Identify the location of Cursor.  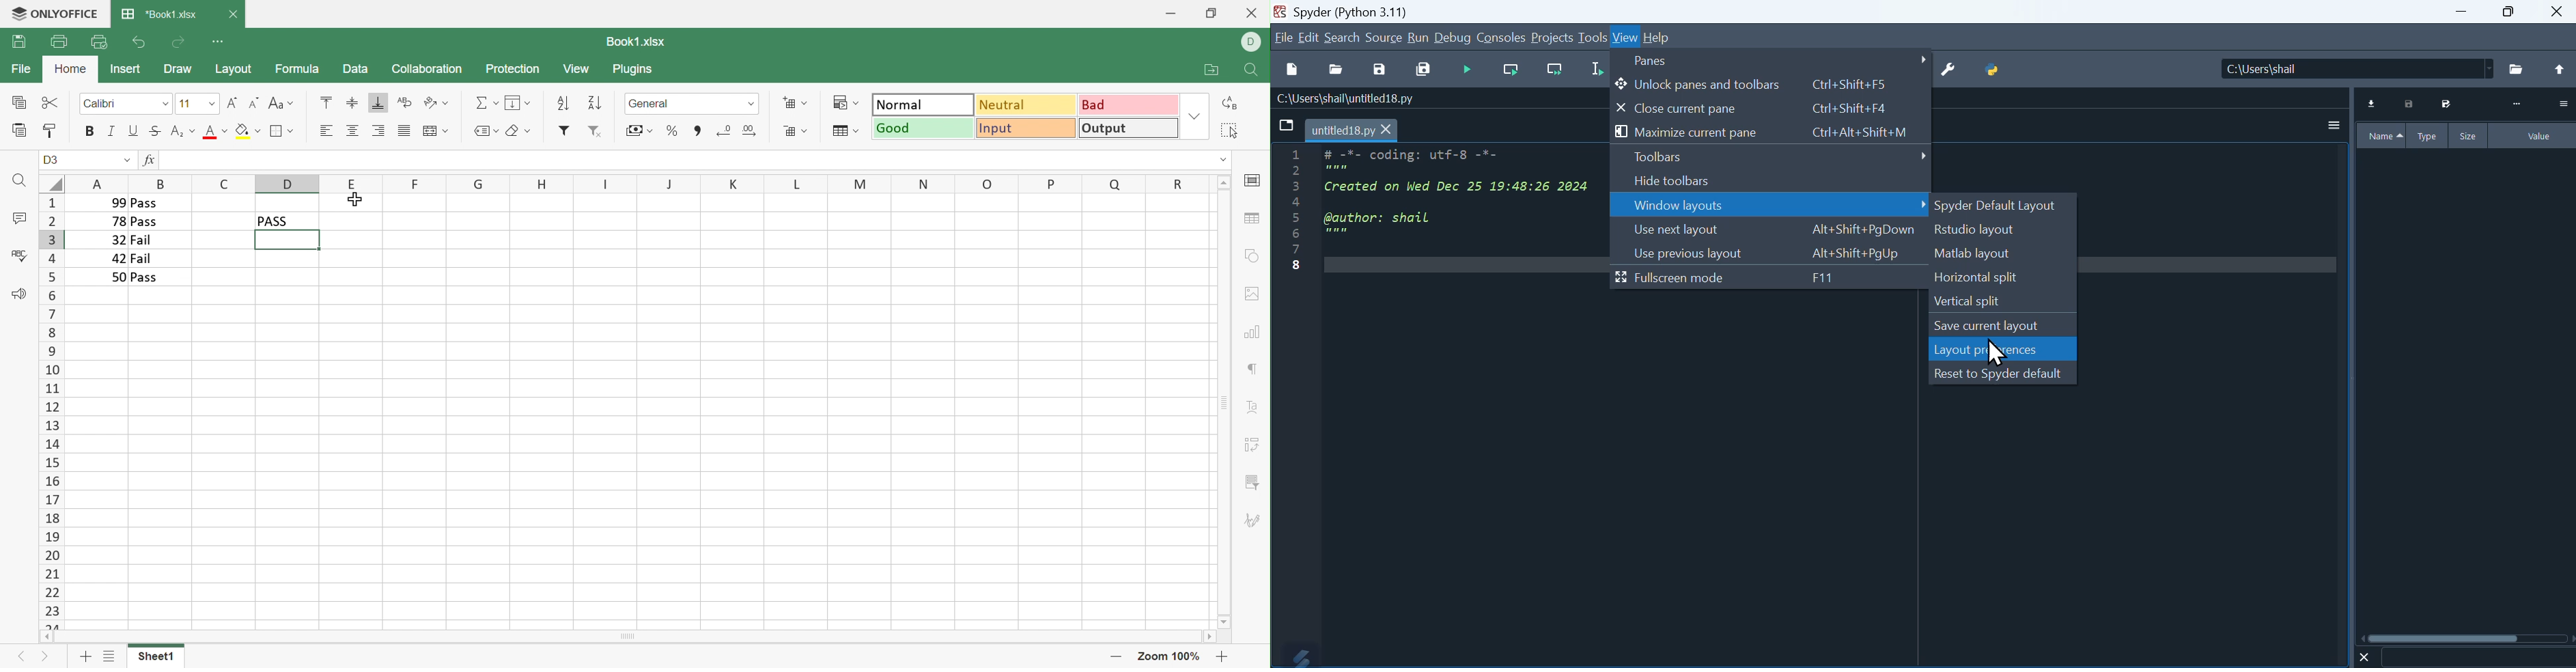
(356, 200).